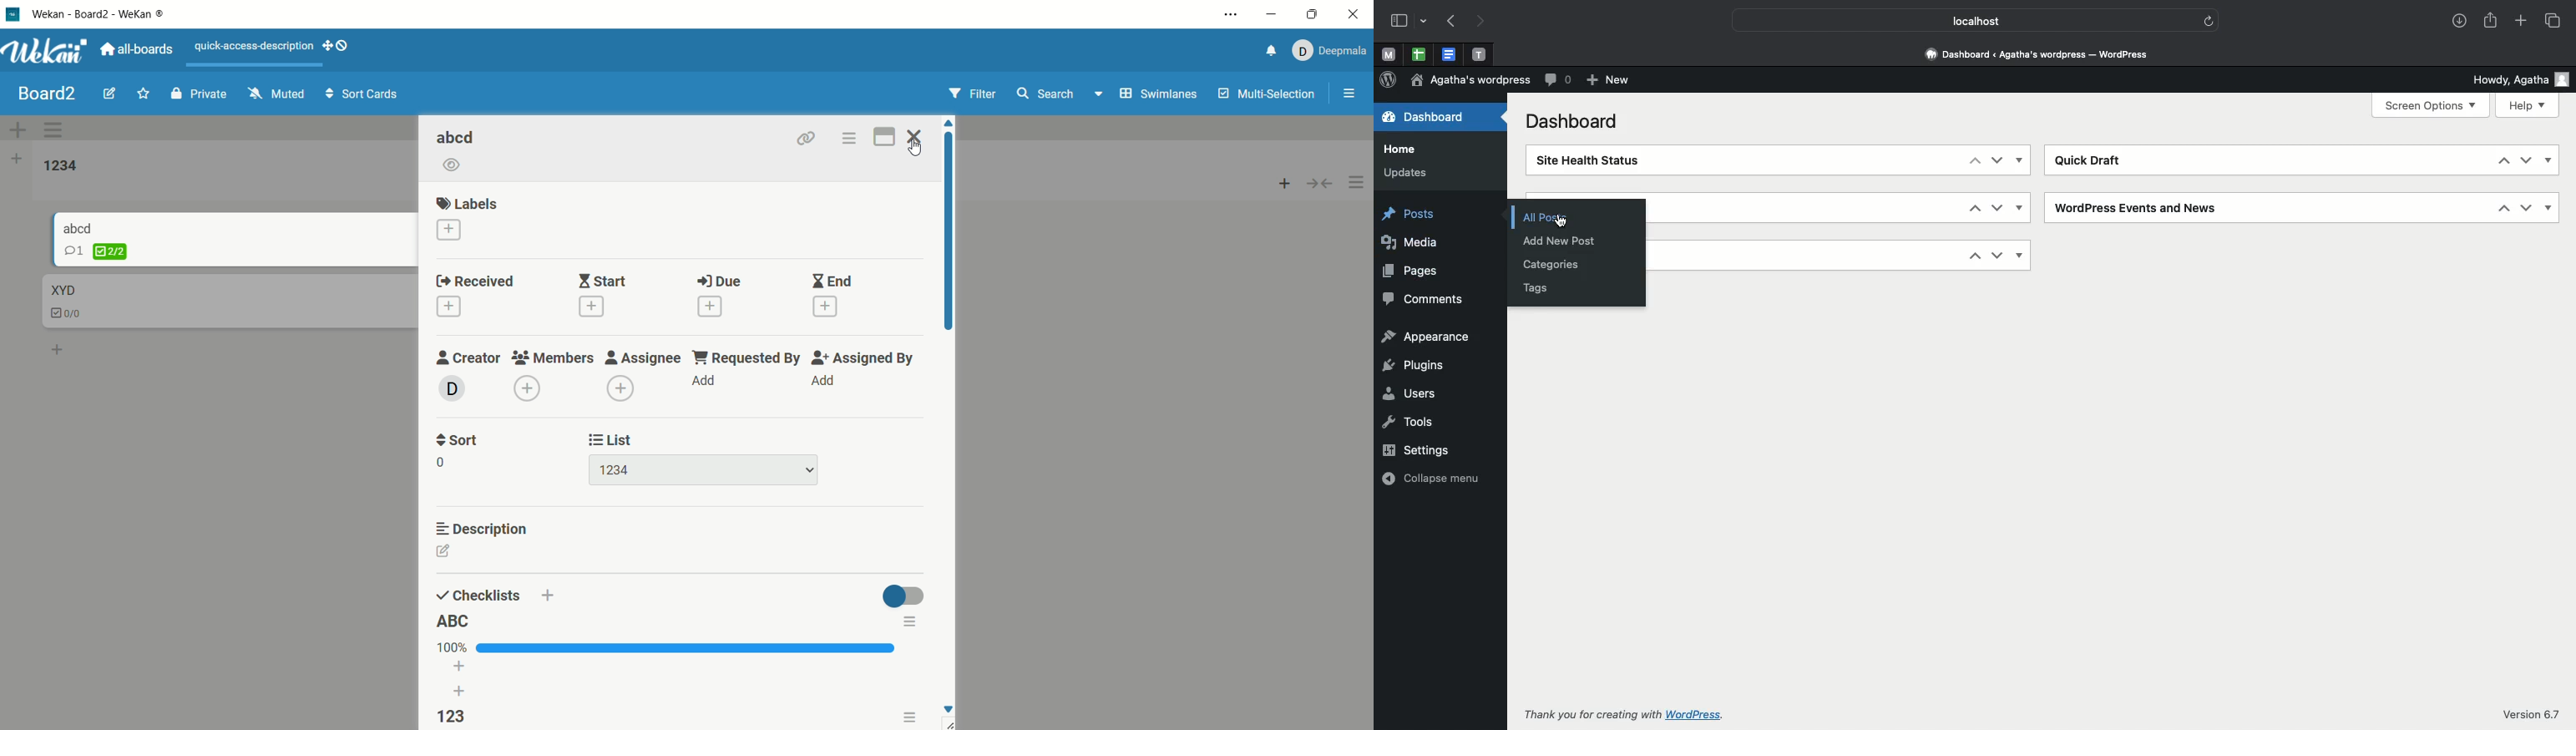 The width and height of the screenshot is (2576, 756). I want to click on Tools, so click(1409, 423).